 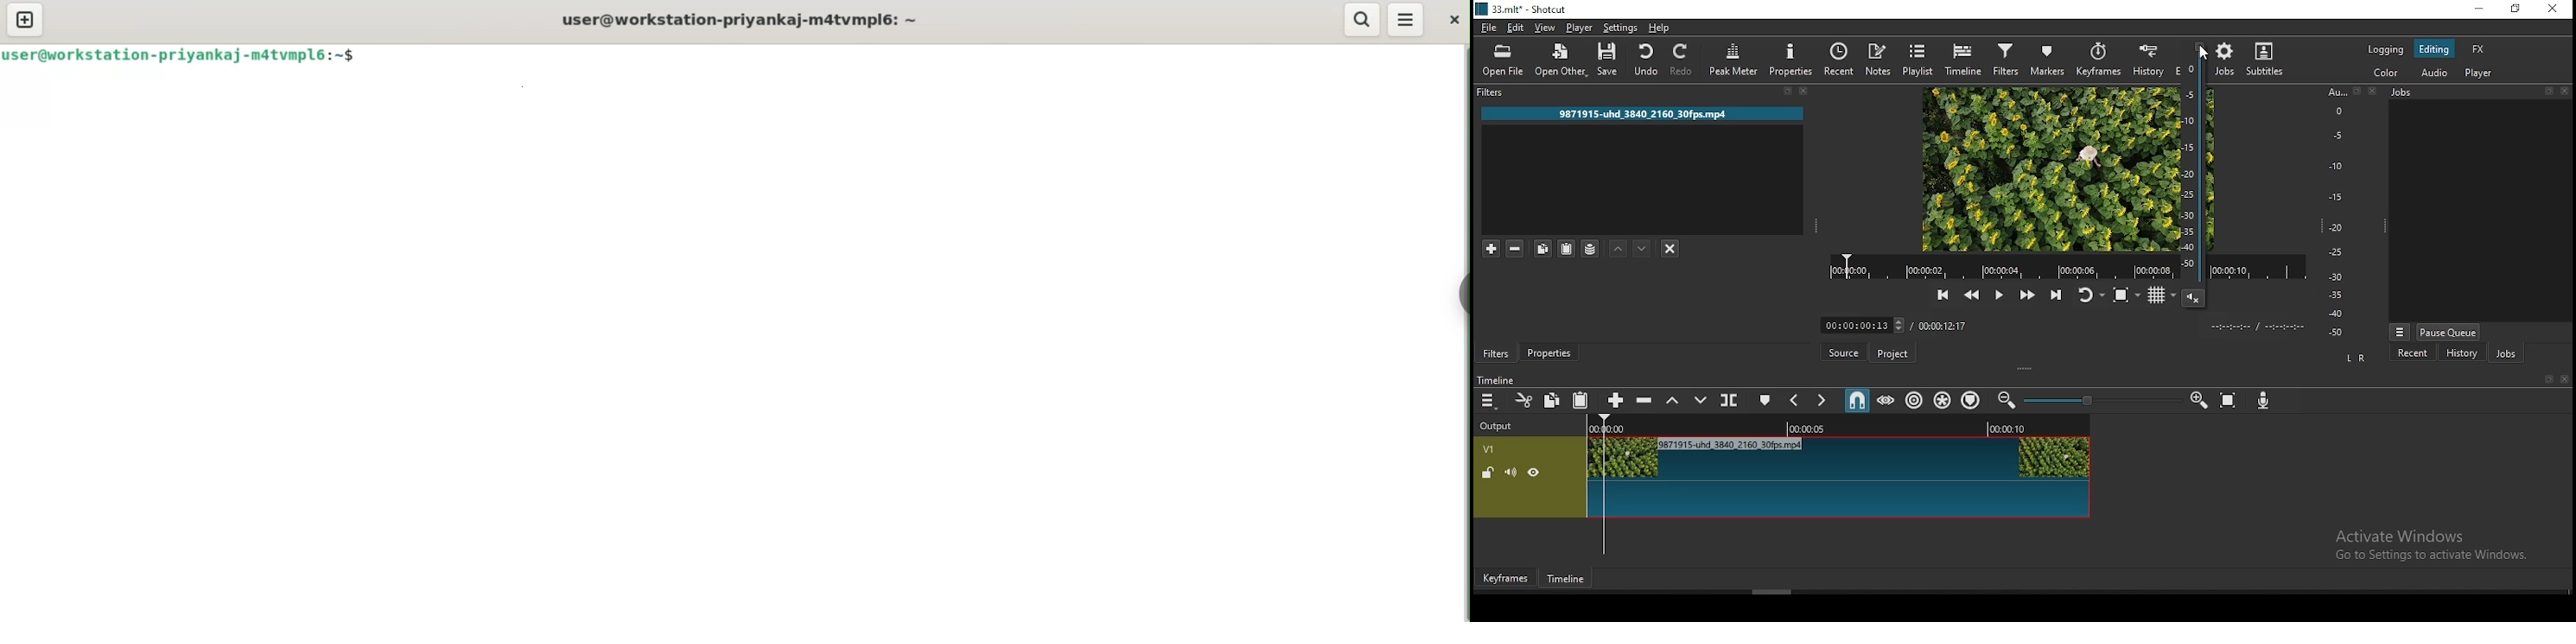 I want to click on zoom timeline to fit, so click(x=2229, y=400).